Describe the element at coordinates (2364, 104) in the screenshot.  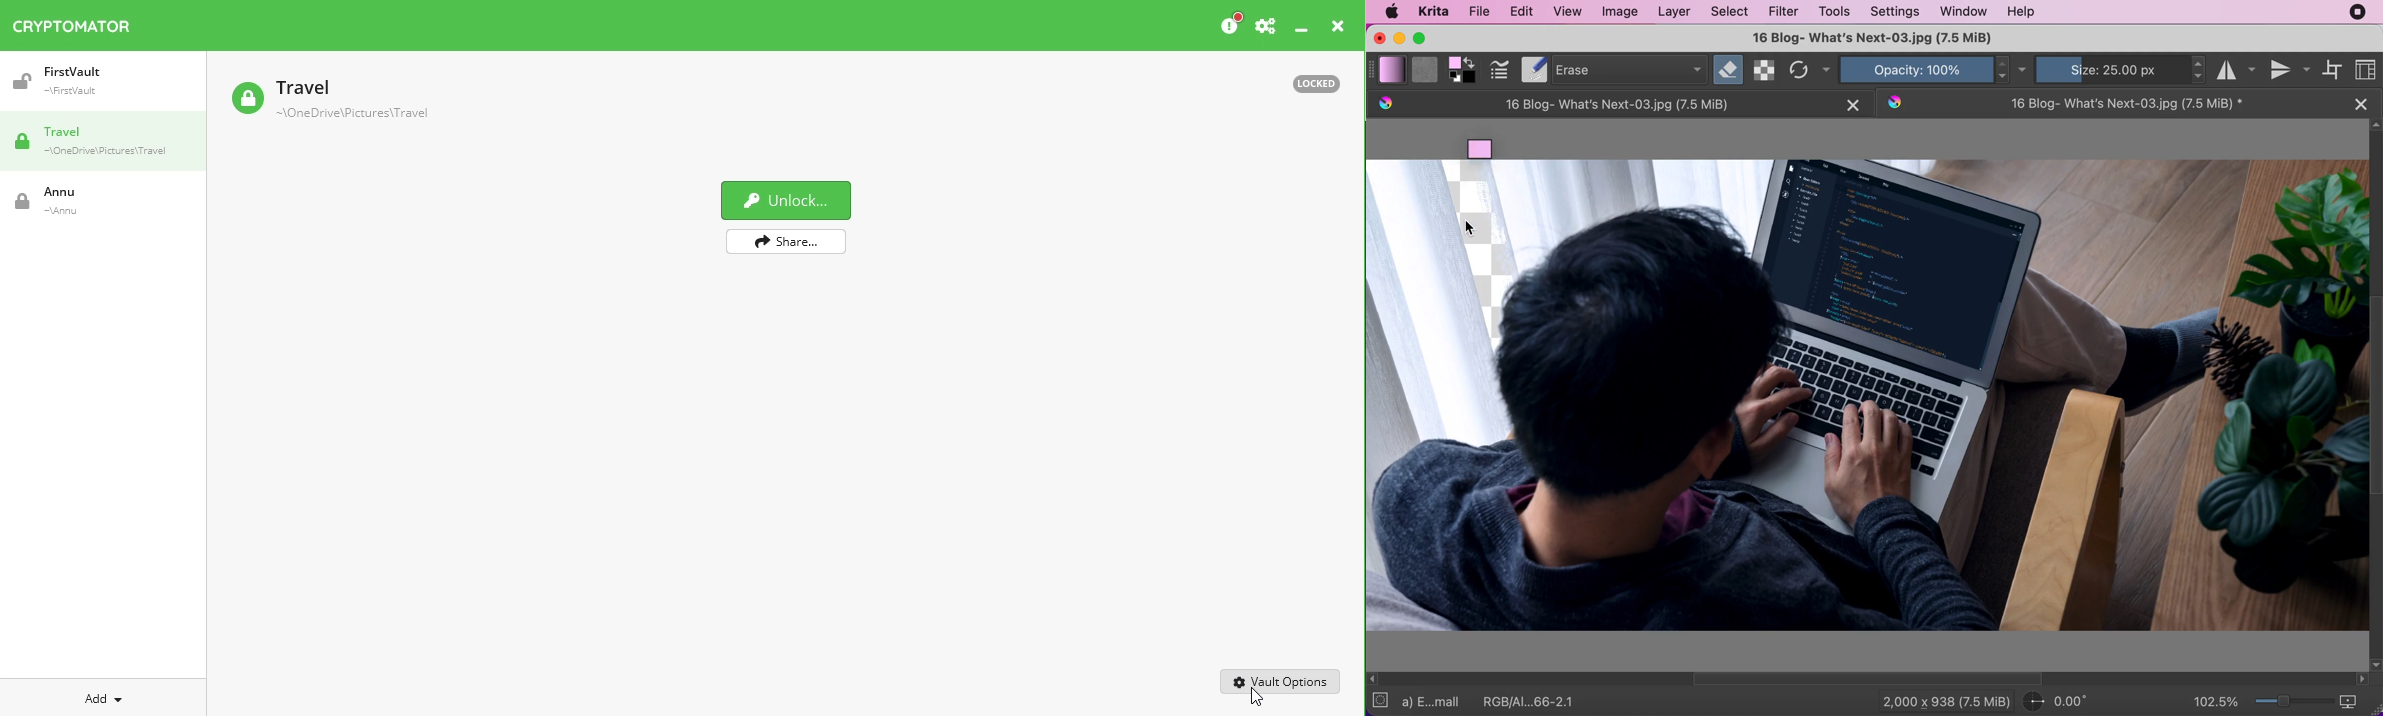
I see `close` at that location.